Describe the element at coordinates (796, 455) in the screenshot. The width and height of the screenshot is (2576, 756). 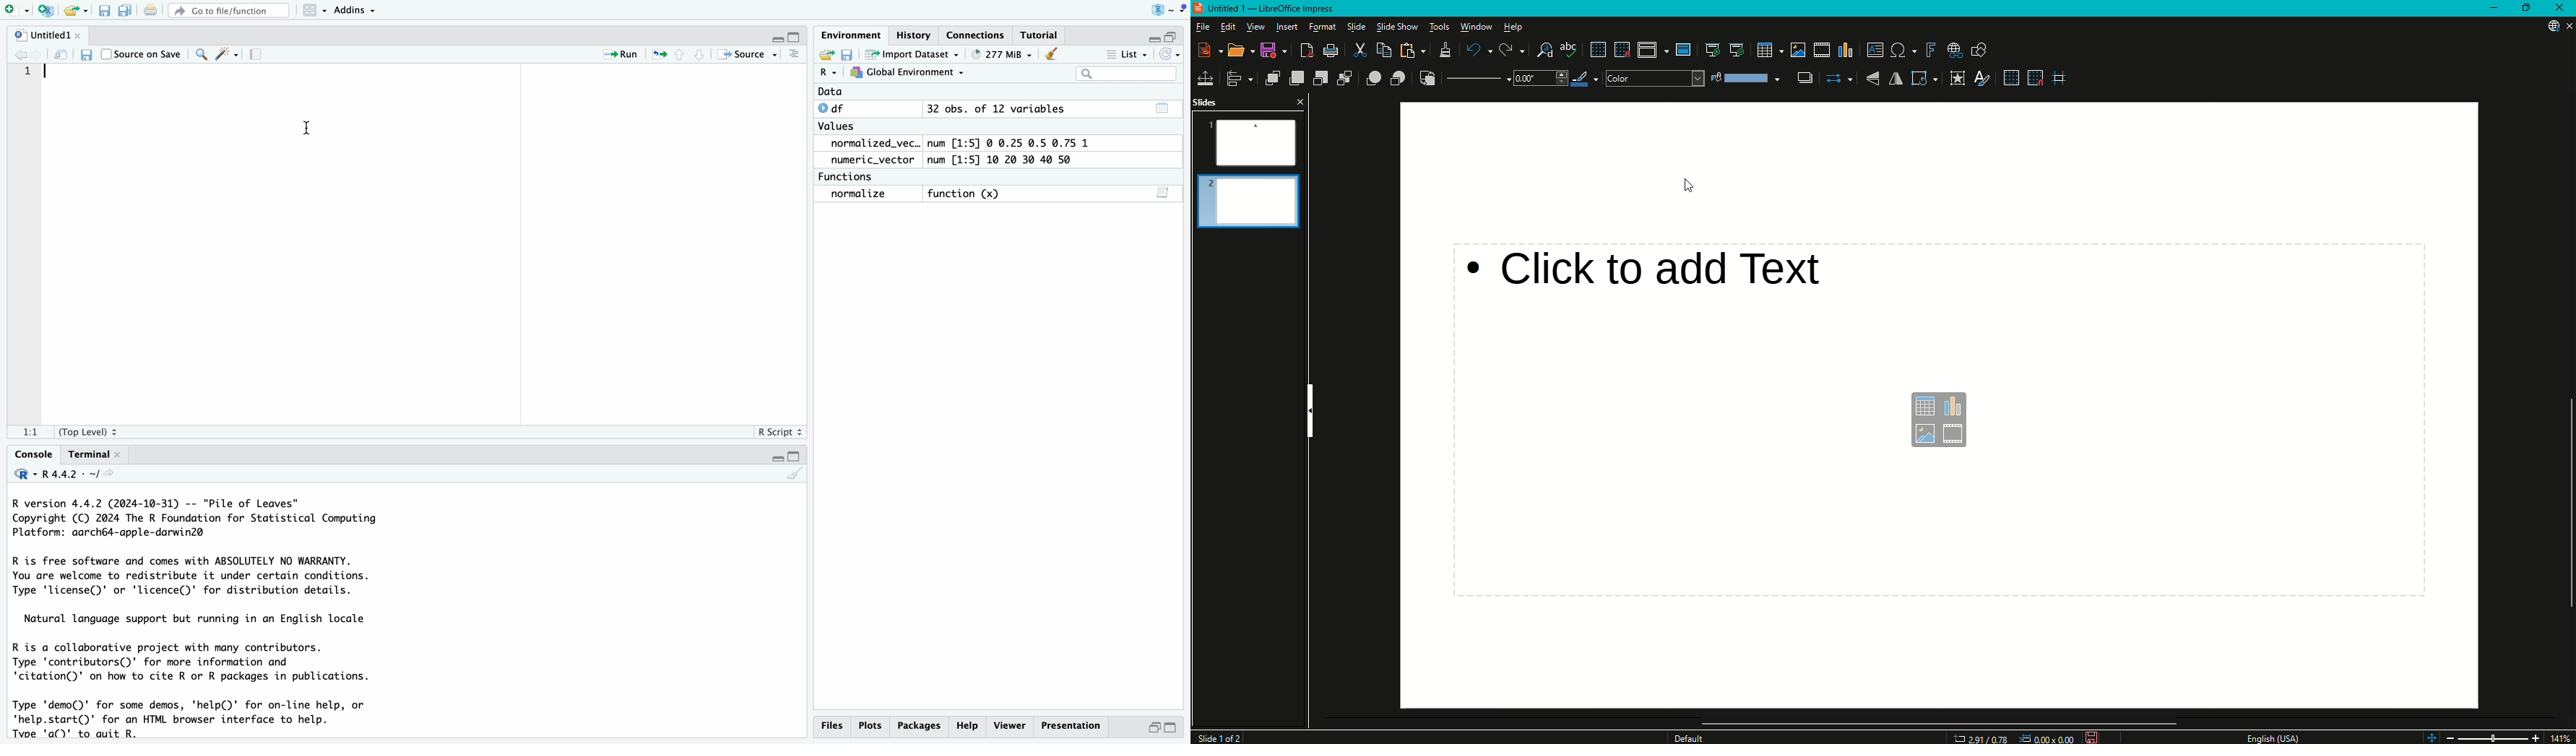
I see `MAXIMISE` at that location.